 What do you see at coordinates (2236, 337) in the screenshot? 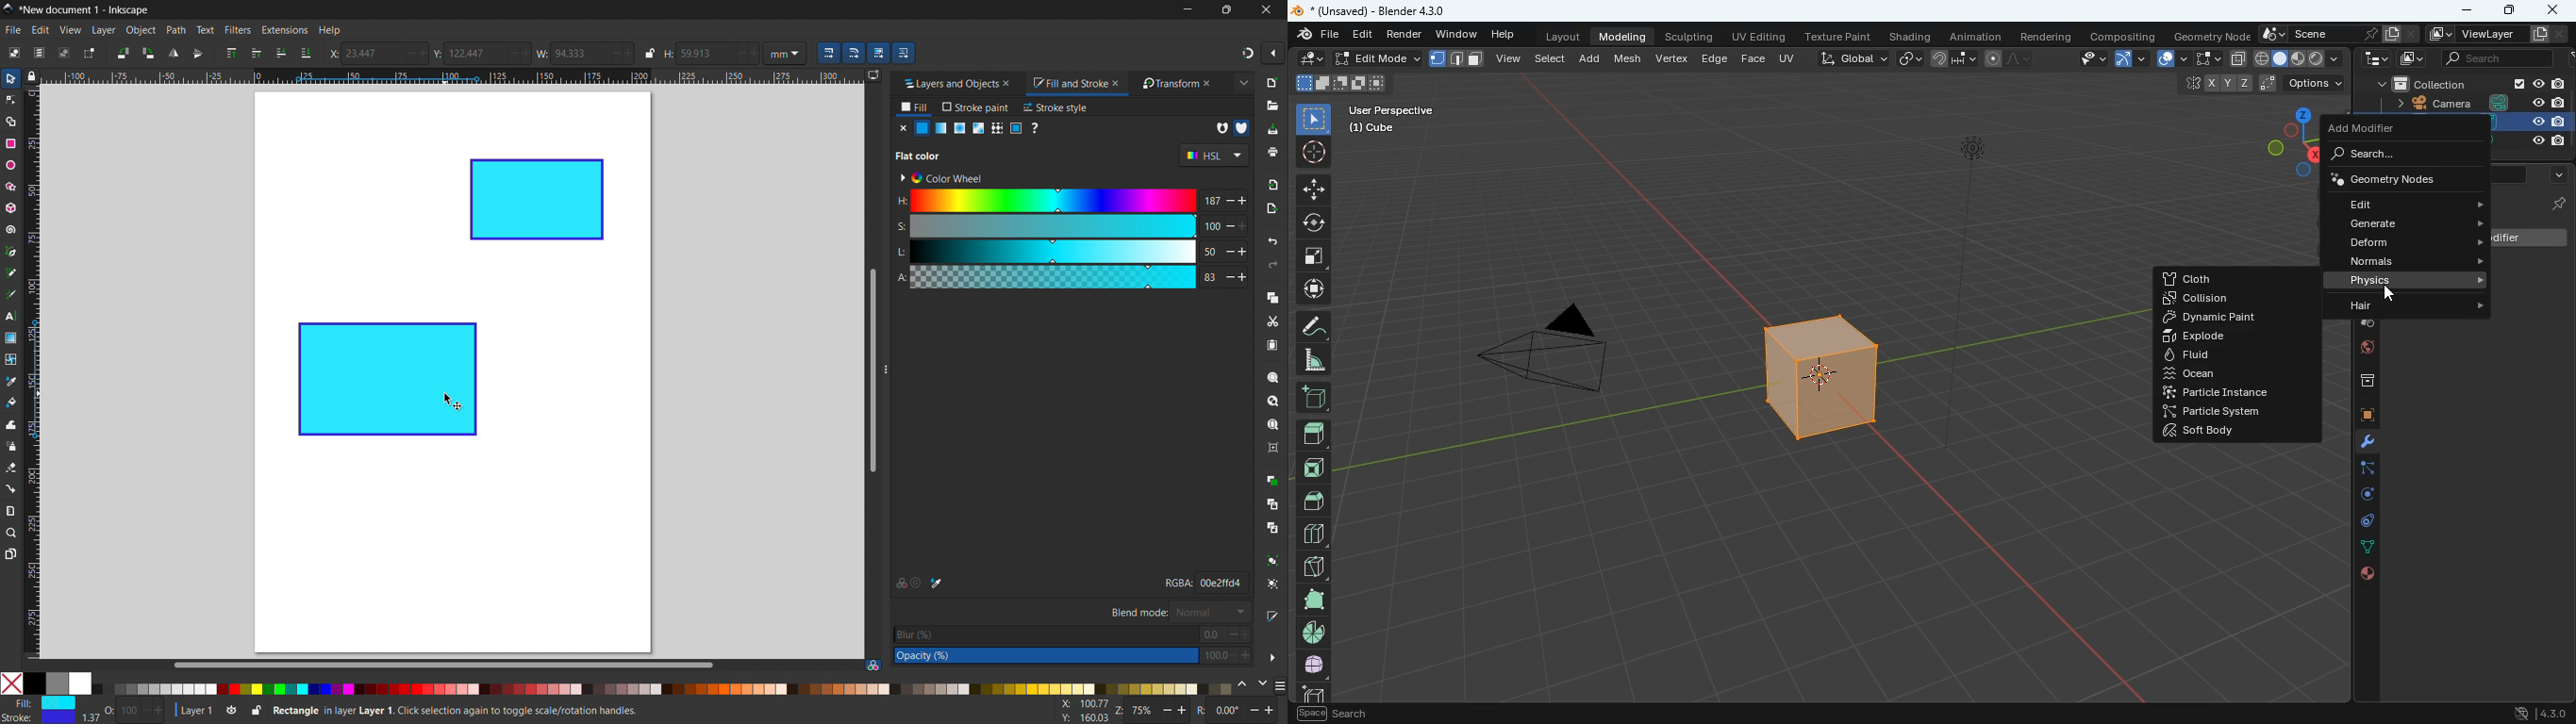
I see `explode` at bounding box center [2236, 337].